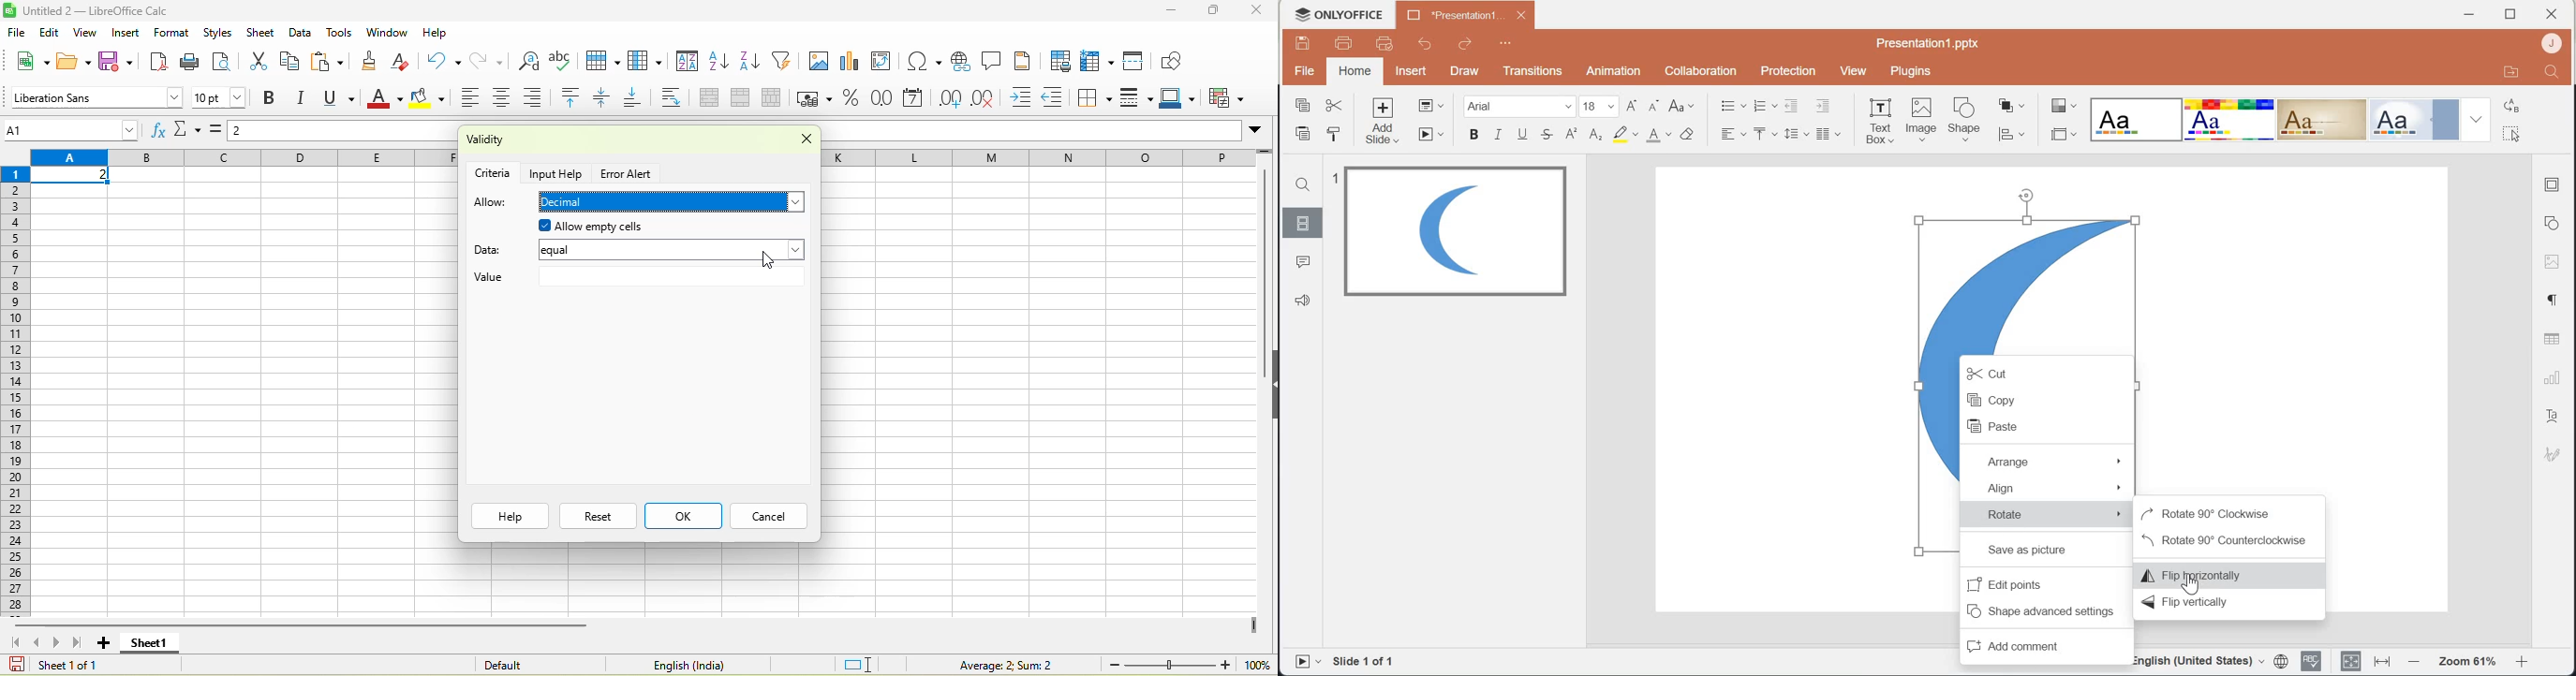  Describe the element at coordinates (1216, 11) in the screenshot. I see `maximize` at that location.